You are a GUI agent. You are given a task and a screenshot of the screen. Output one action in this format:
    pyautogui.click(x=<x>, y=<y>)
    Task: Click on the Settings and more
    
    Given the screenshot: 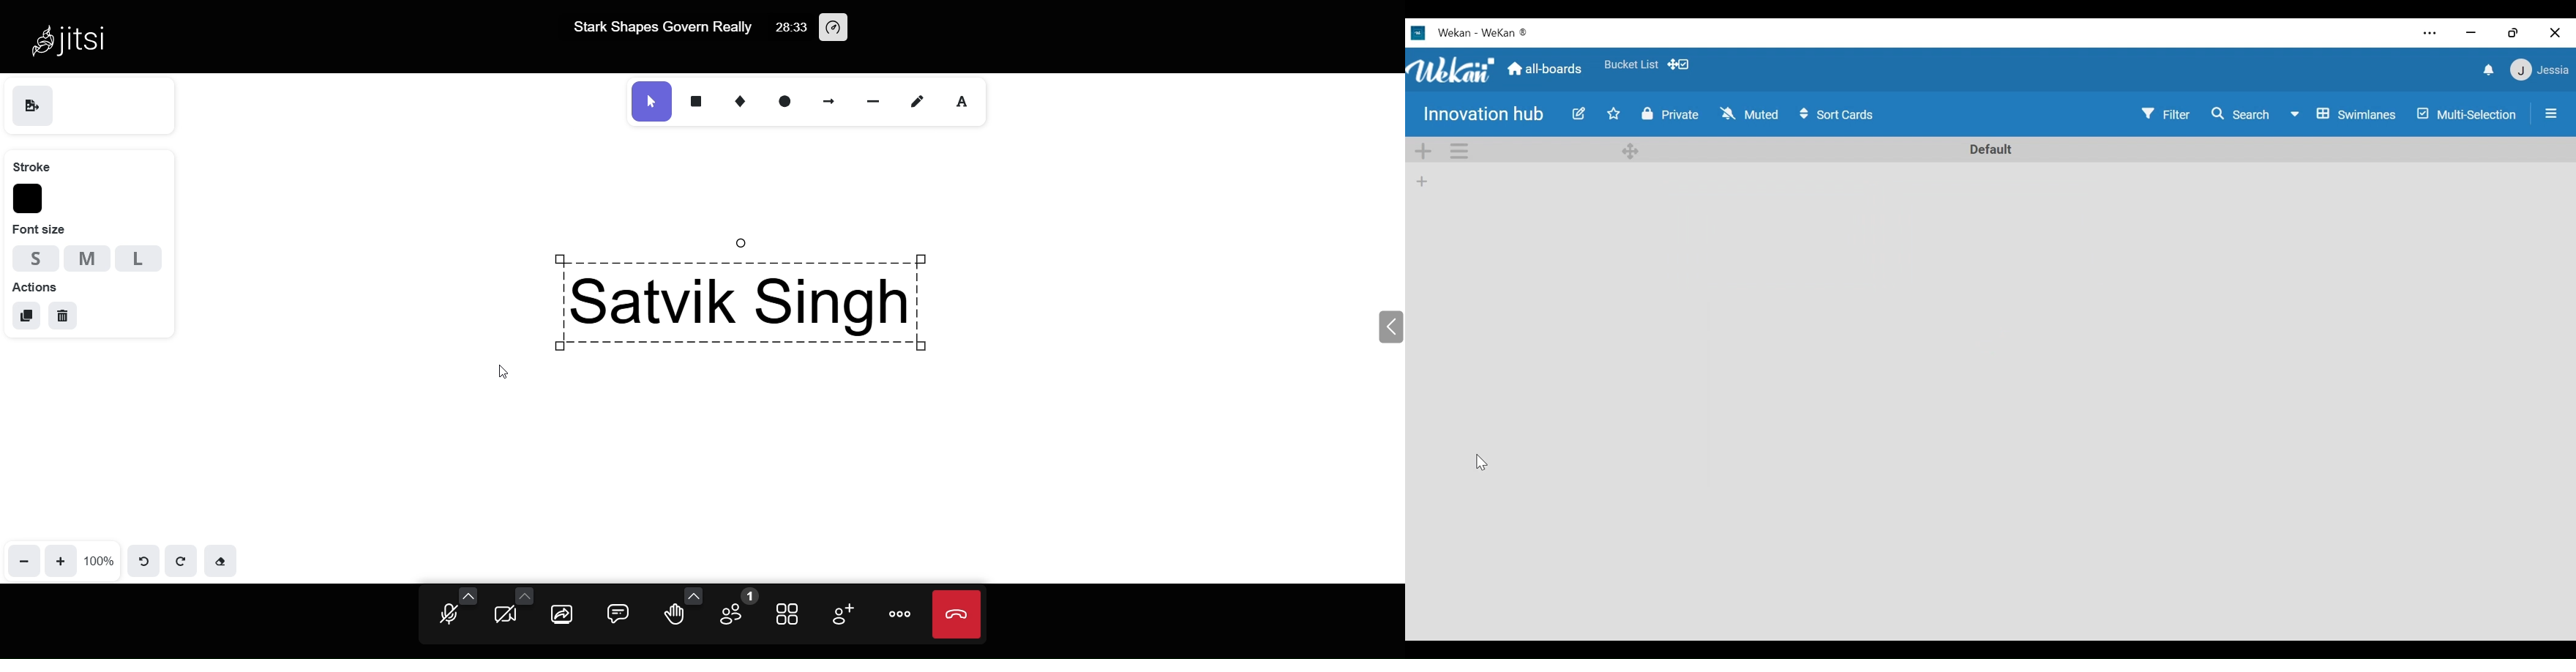 What is the action you would take?
    pyautogui.click(x=2429, y=34)
    